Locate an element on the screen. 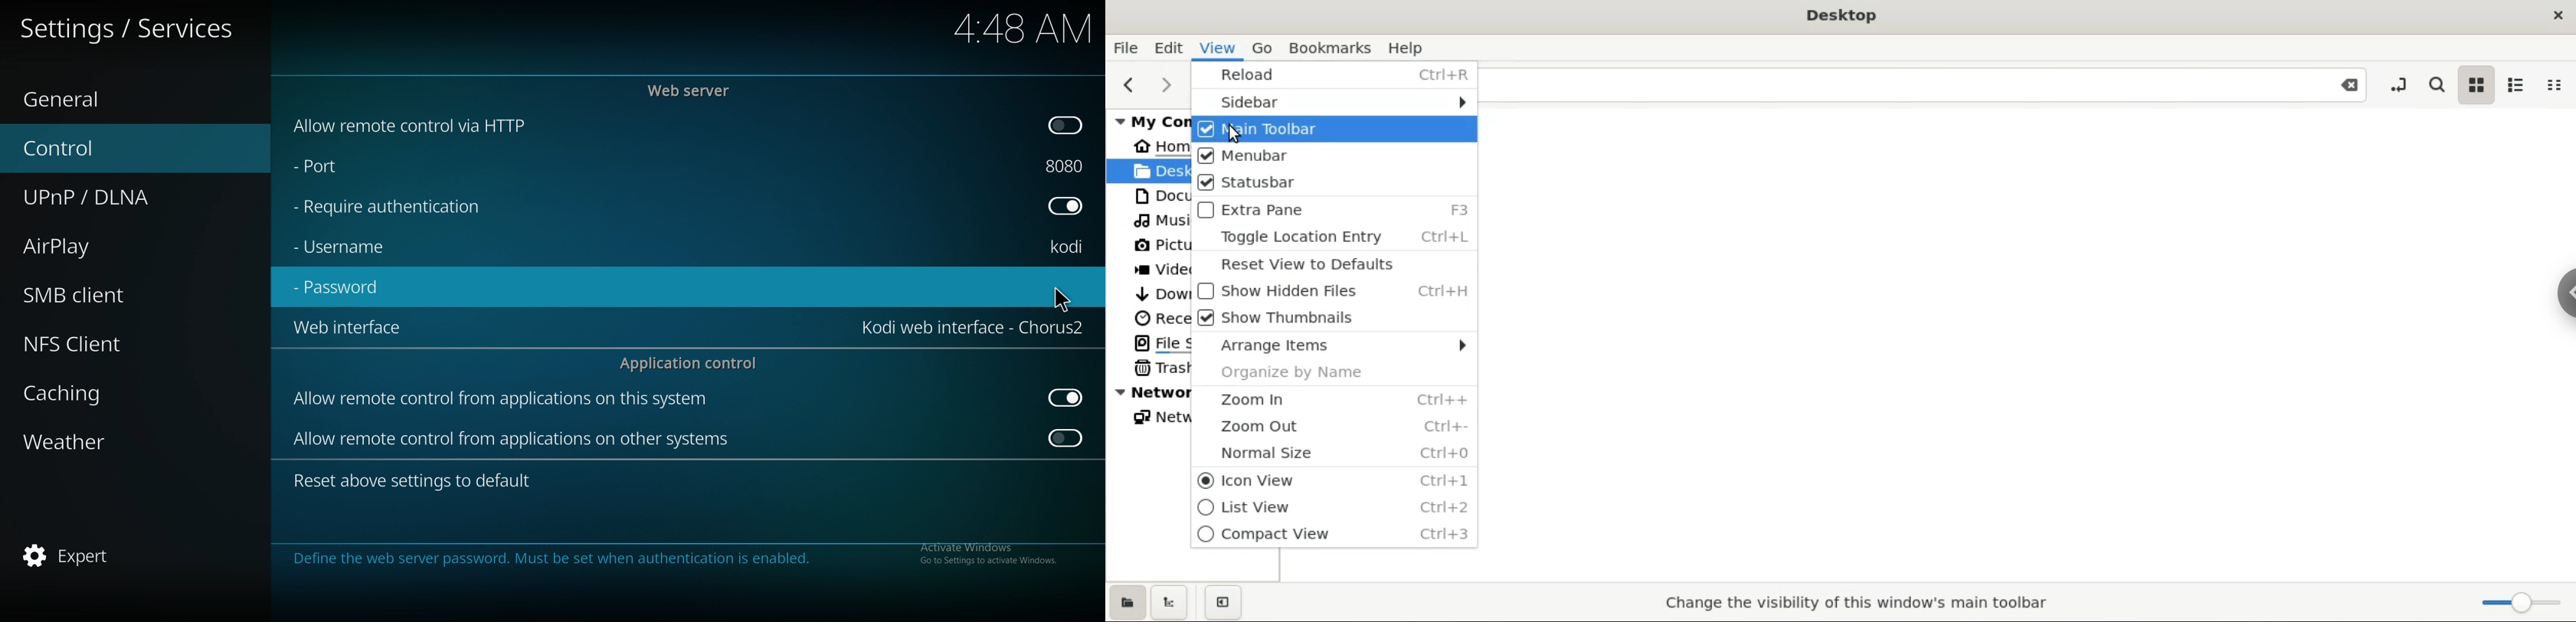 The width and height of the screenshot is (2576, 644). reset settings is located at coordinates (416, 480).